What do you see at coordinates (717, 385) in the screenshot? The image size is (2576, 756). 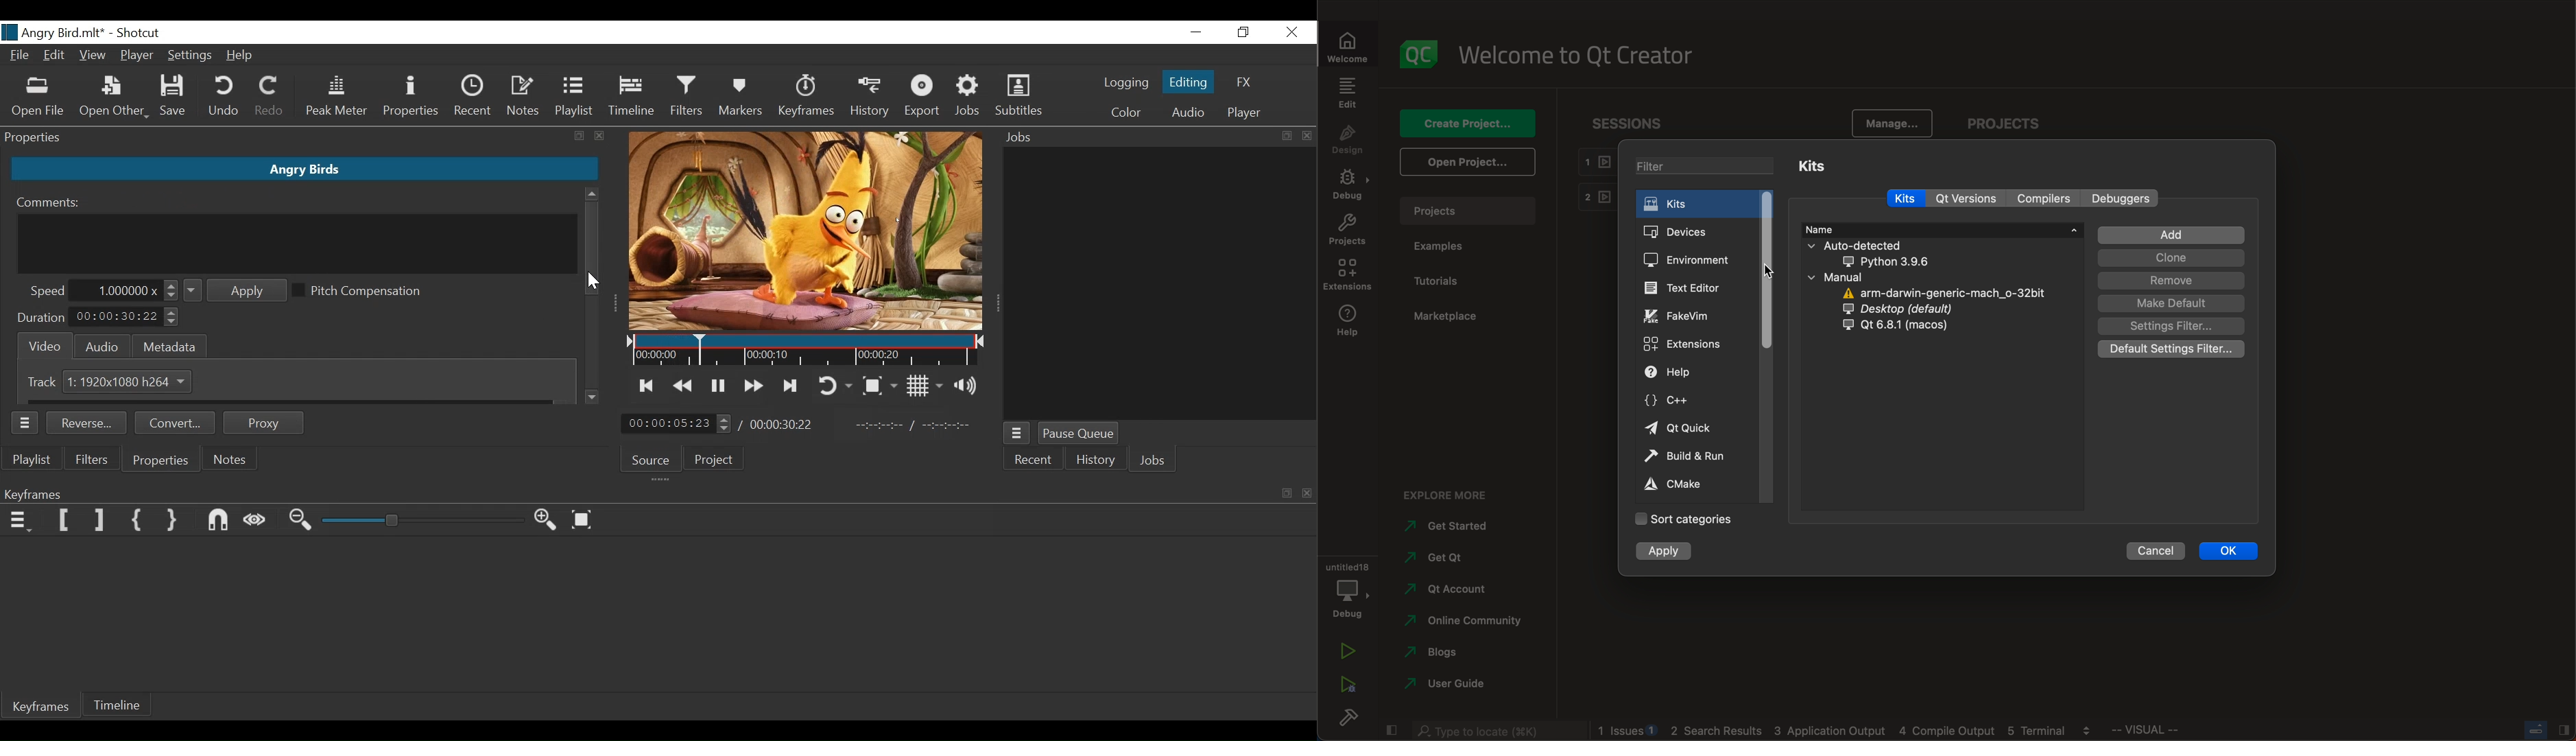 I see `Toggle play or pause (space)` at bounding box center [717, 385].